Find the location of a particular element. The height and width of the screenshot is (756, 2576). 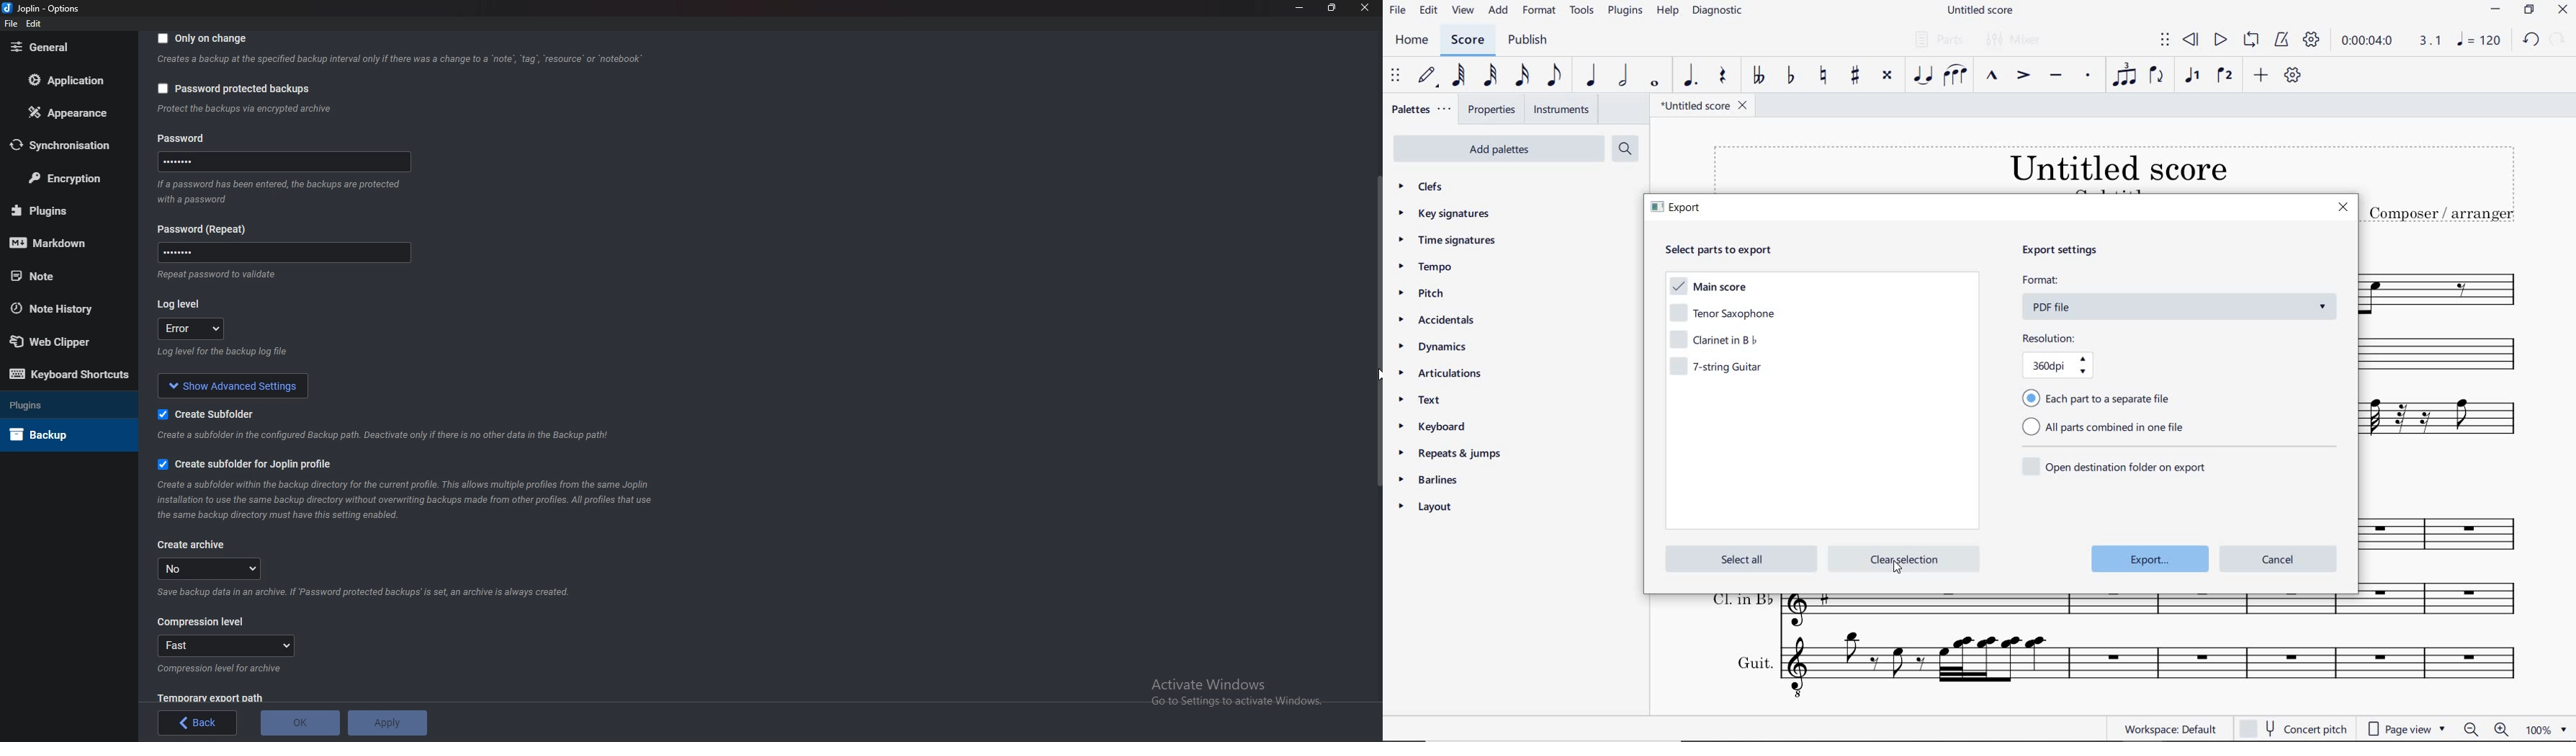

PLAY is located at coordinates (2219, 39).